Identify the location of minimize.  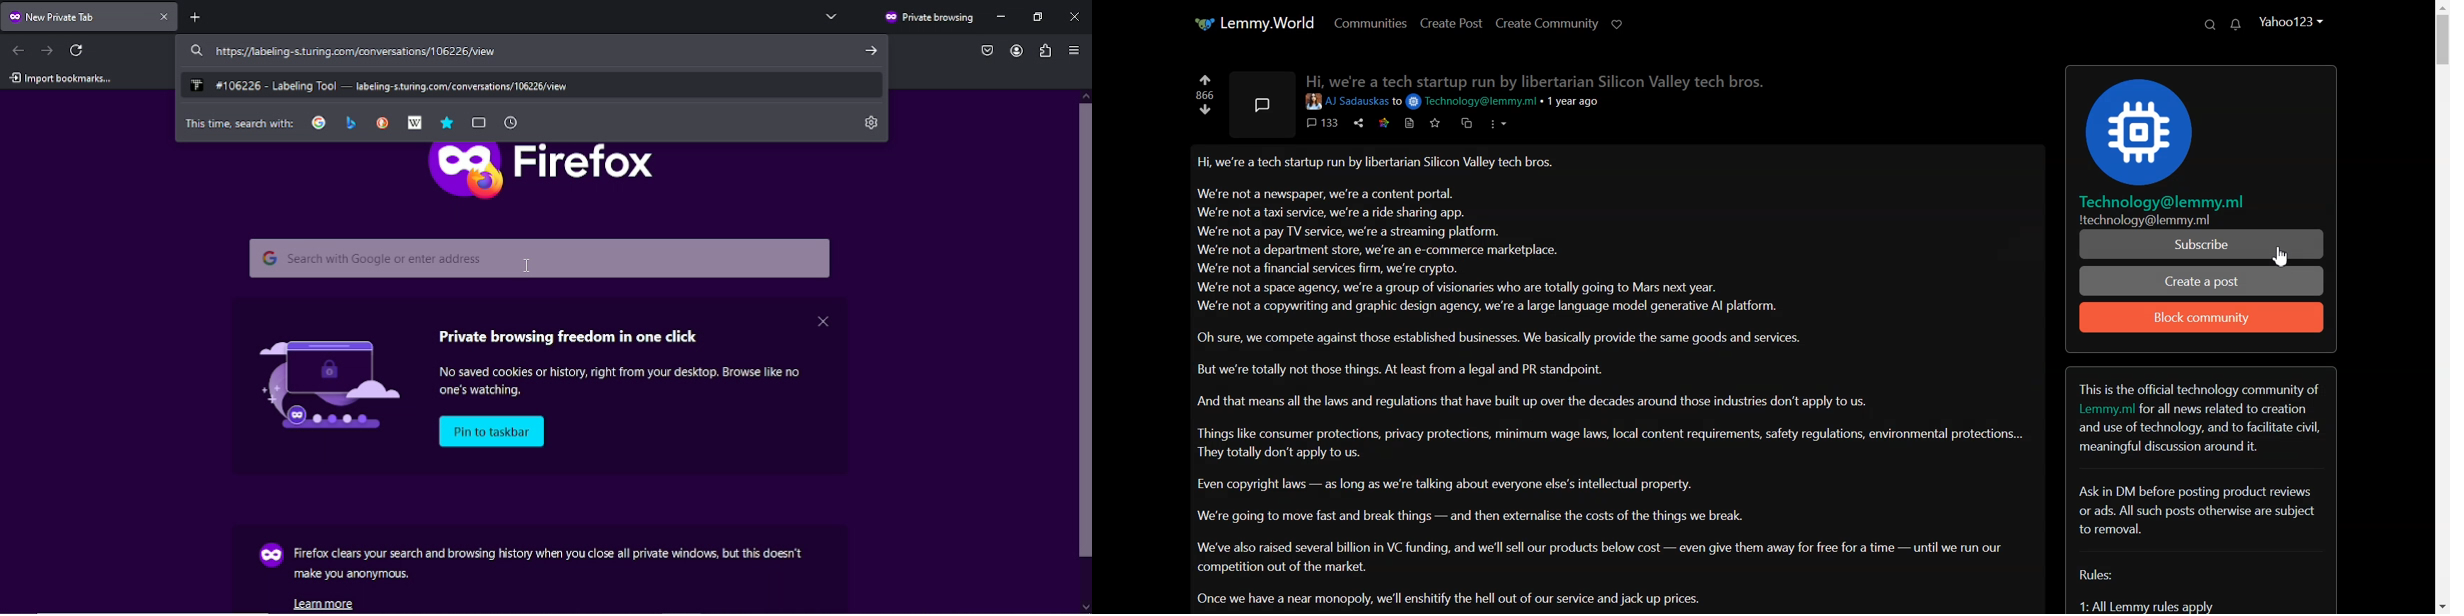
(1003, 17).